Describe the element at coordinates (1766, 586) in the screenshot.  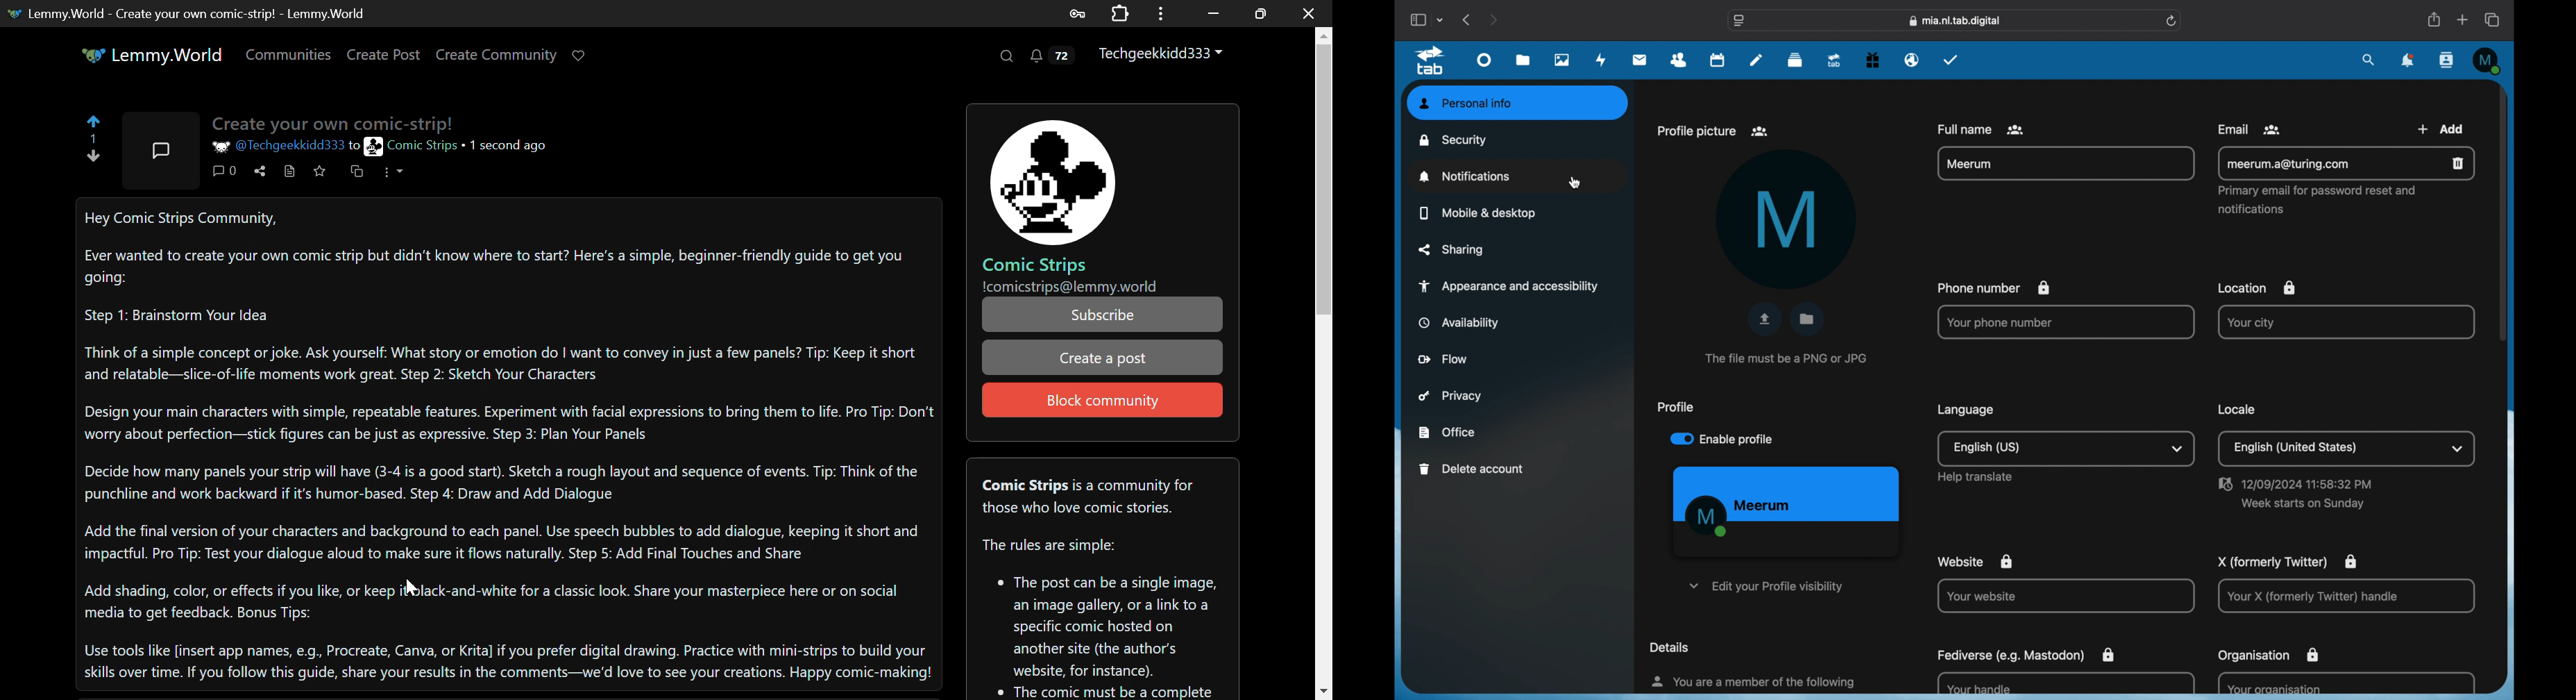
I see `edit your profile visibility` at that location.